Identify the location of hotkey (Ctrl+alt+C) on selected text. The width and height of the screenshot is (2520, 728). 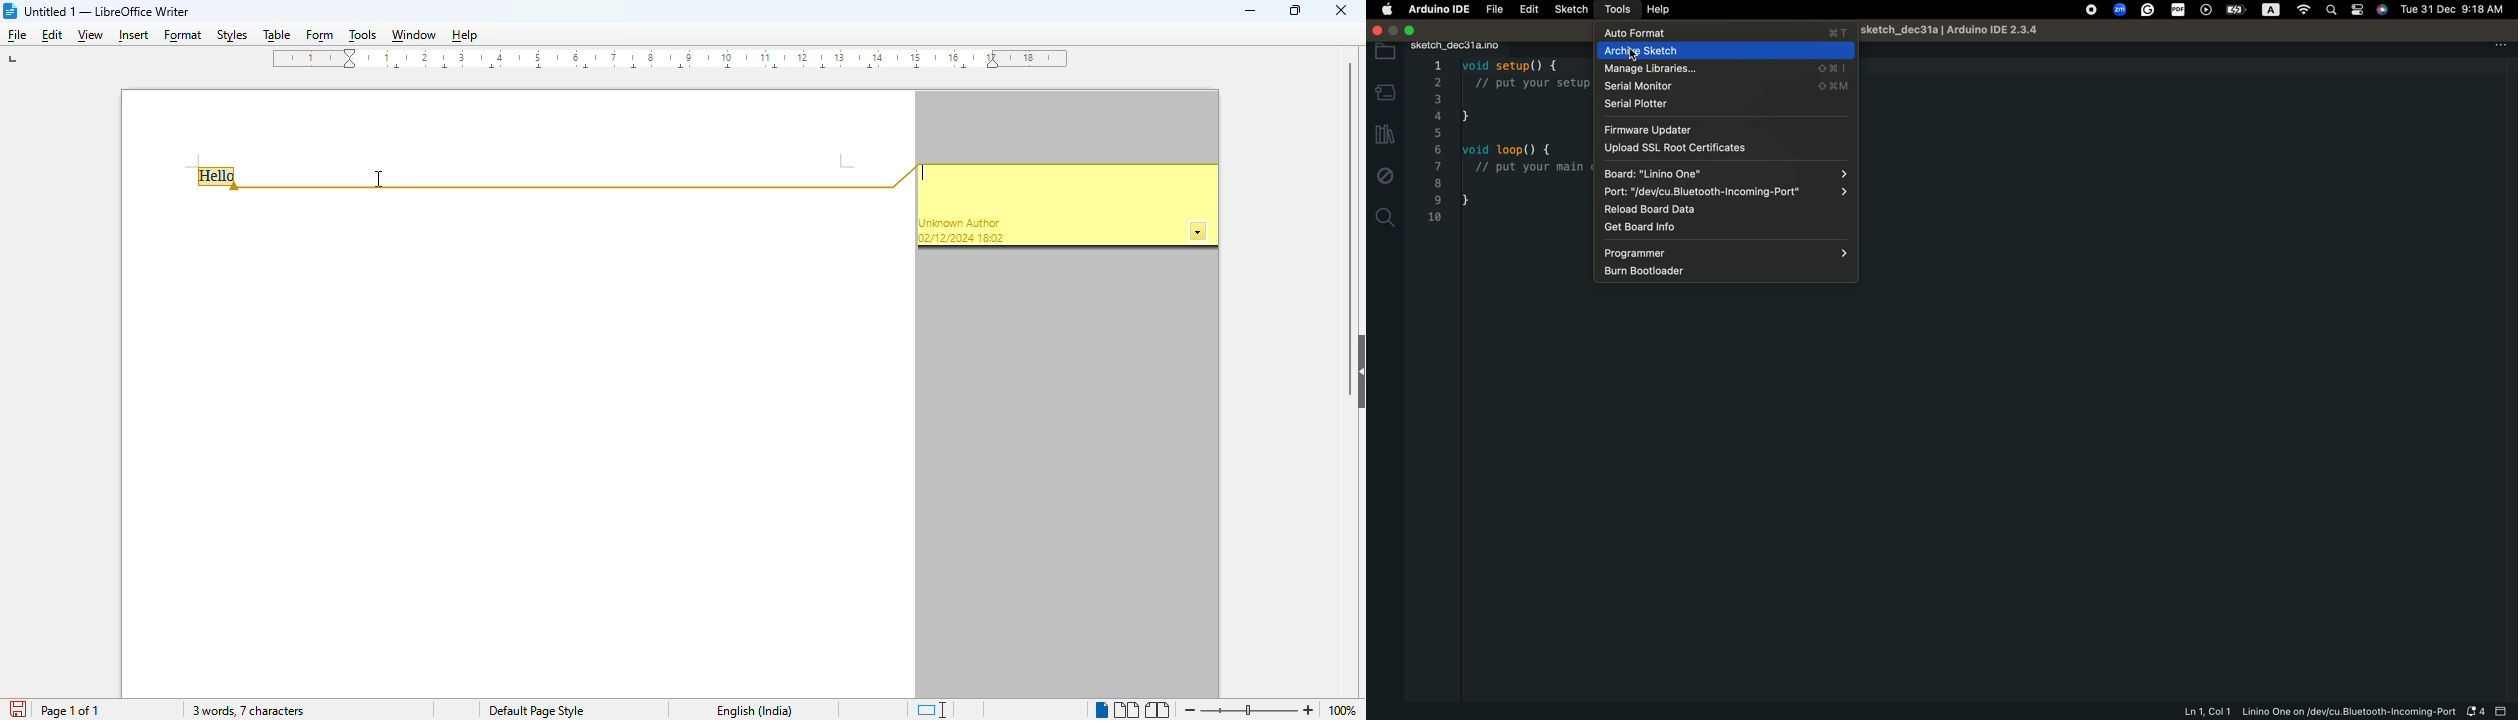
(220, 178).